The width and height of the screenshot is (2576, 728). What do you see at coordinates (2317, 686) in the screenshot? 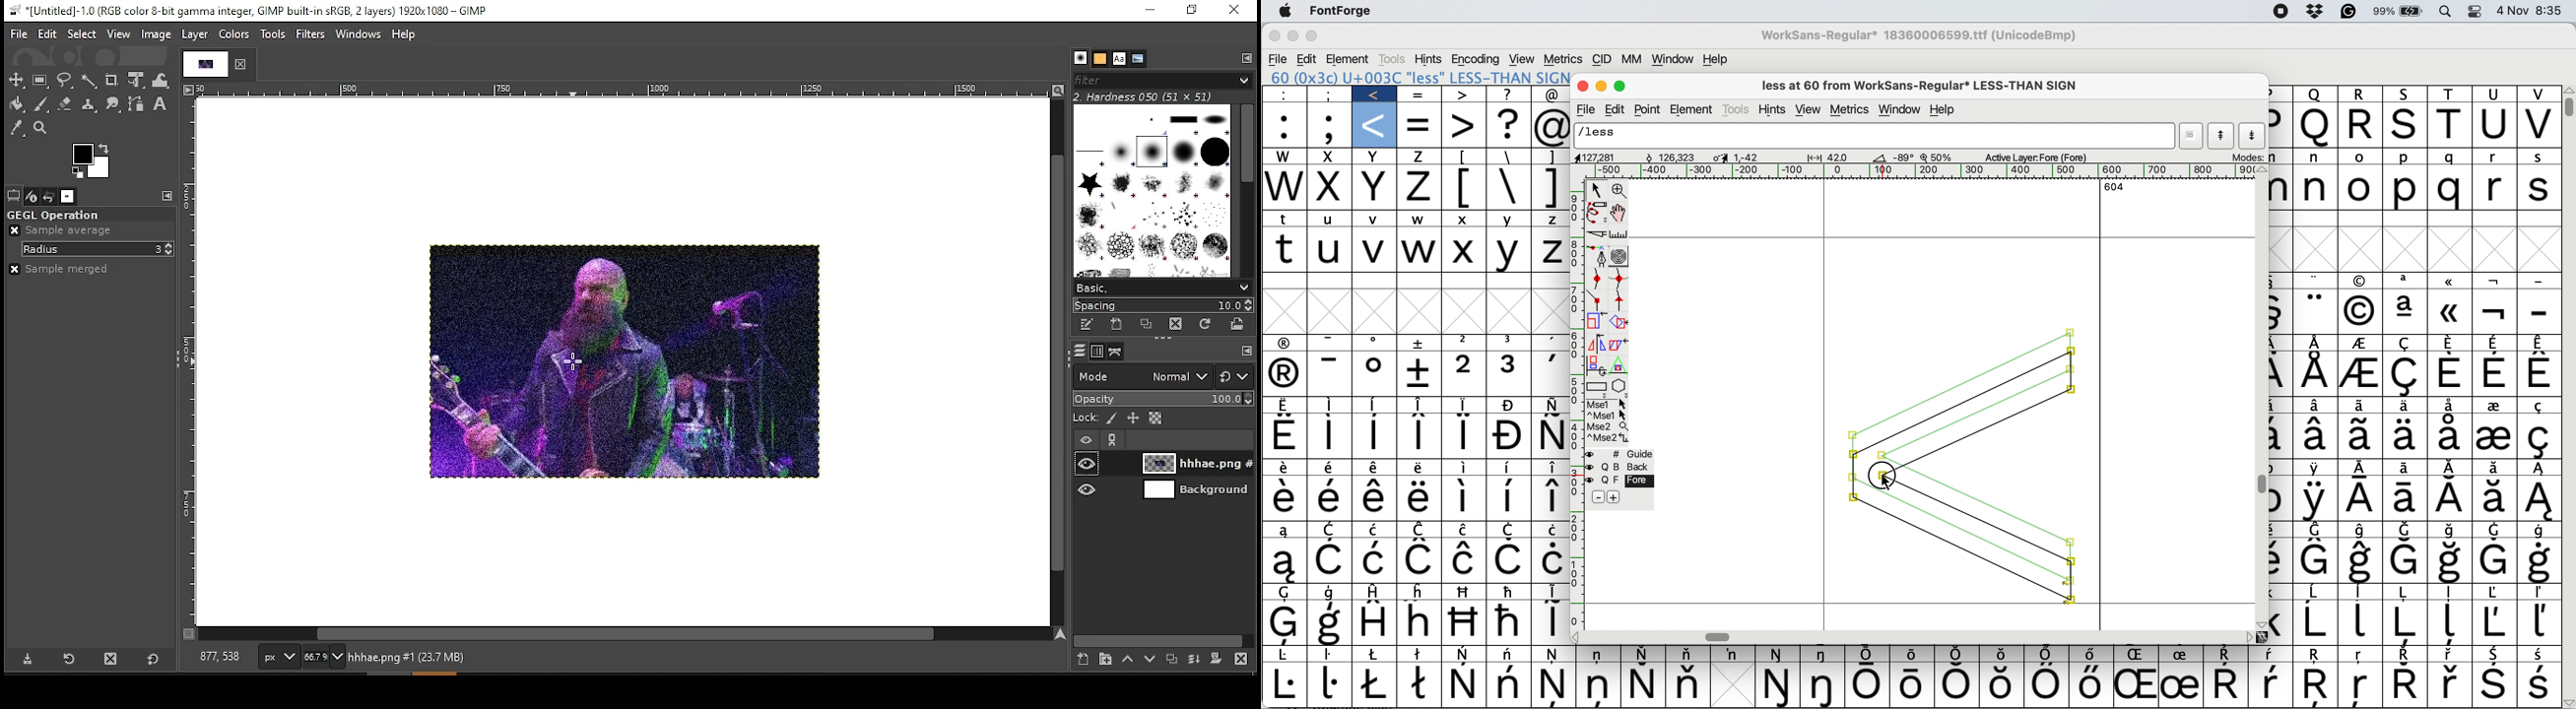
I see `Symbol` at bounding box center [2317, 686].